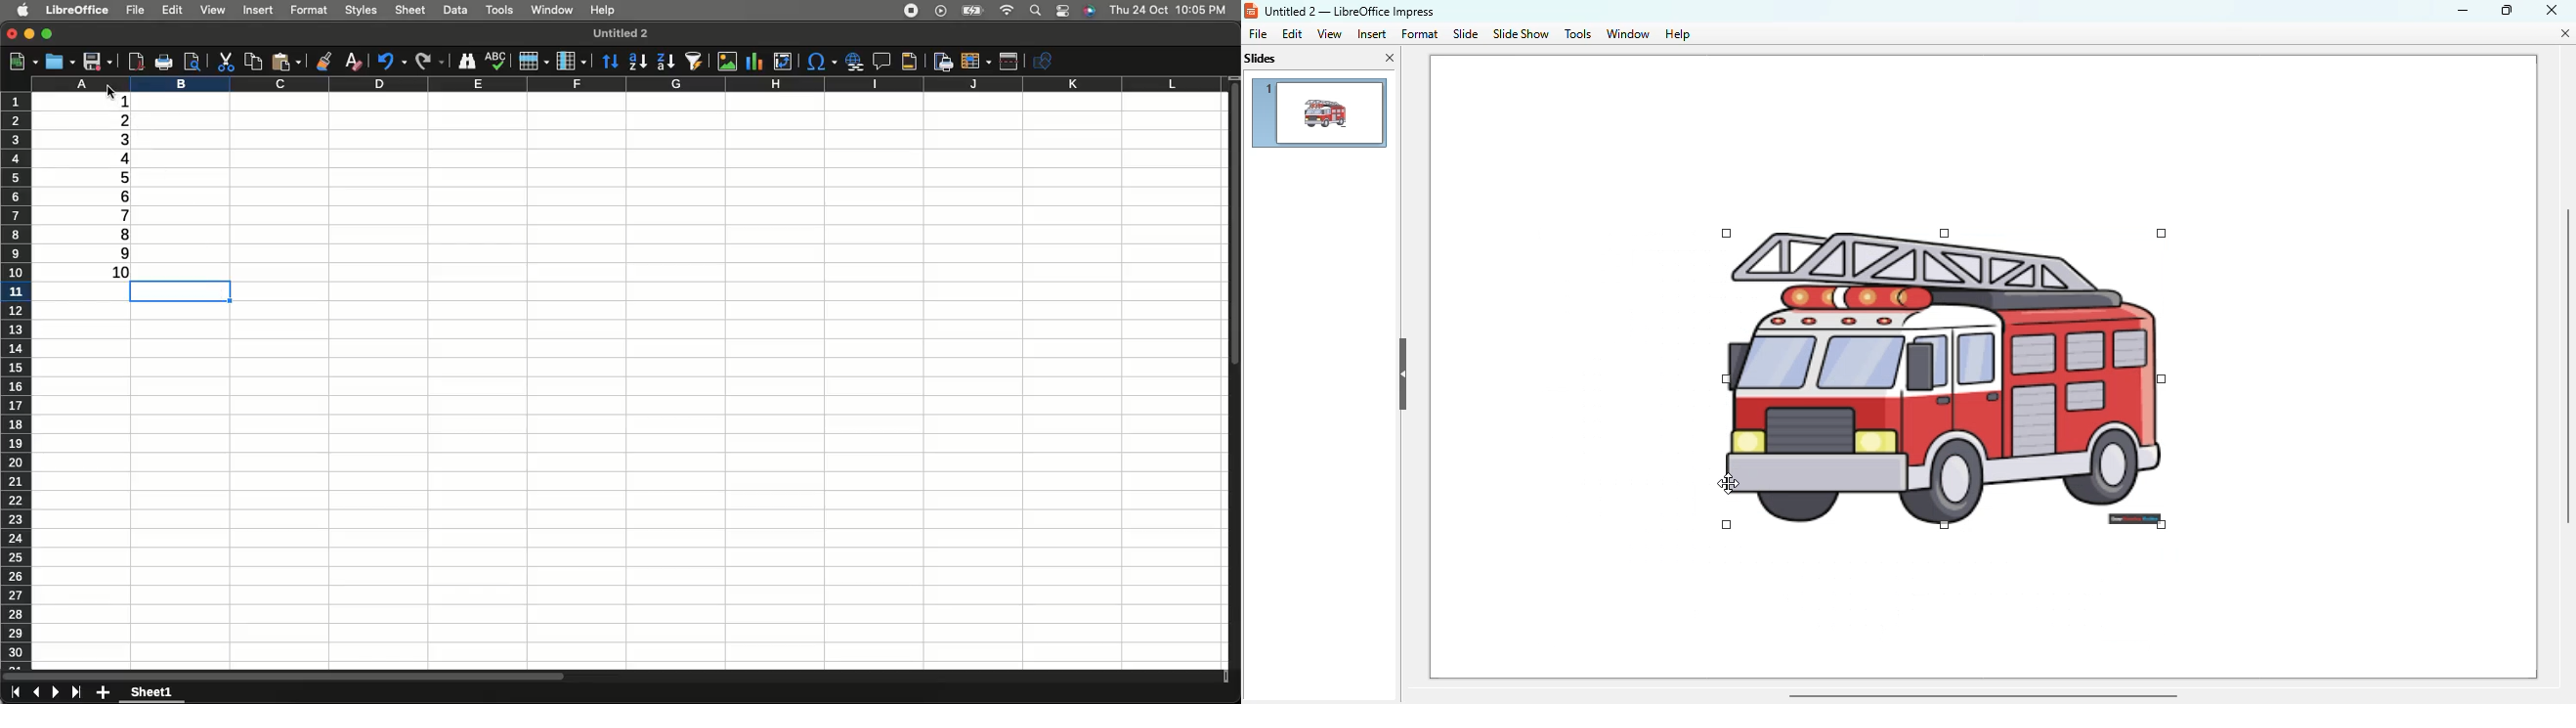  I want to click on 7, so click(122, 214).